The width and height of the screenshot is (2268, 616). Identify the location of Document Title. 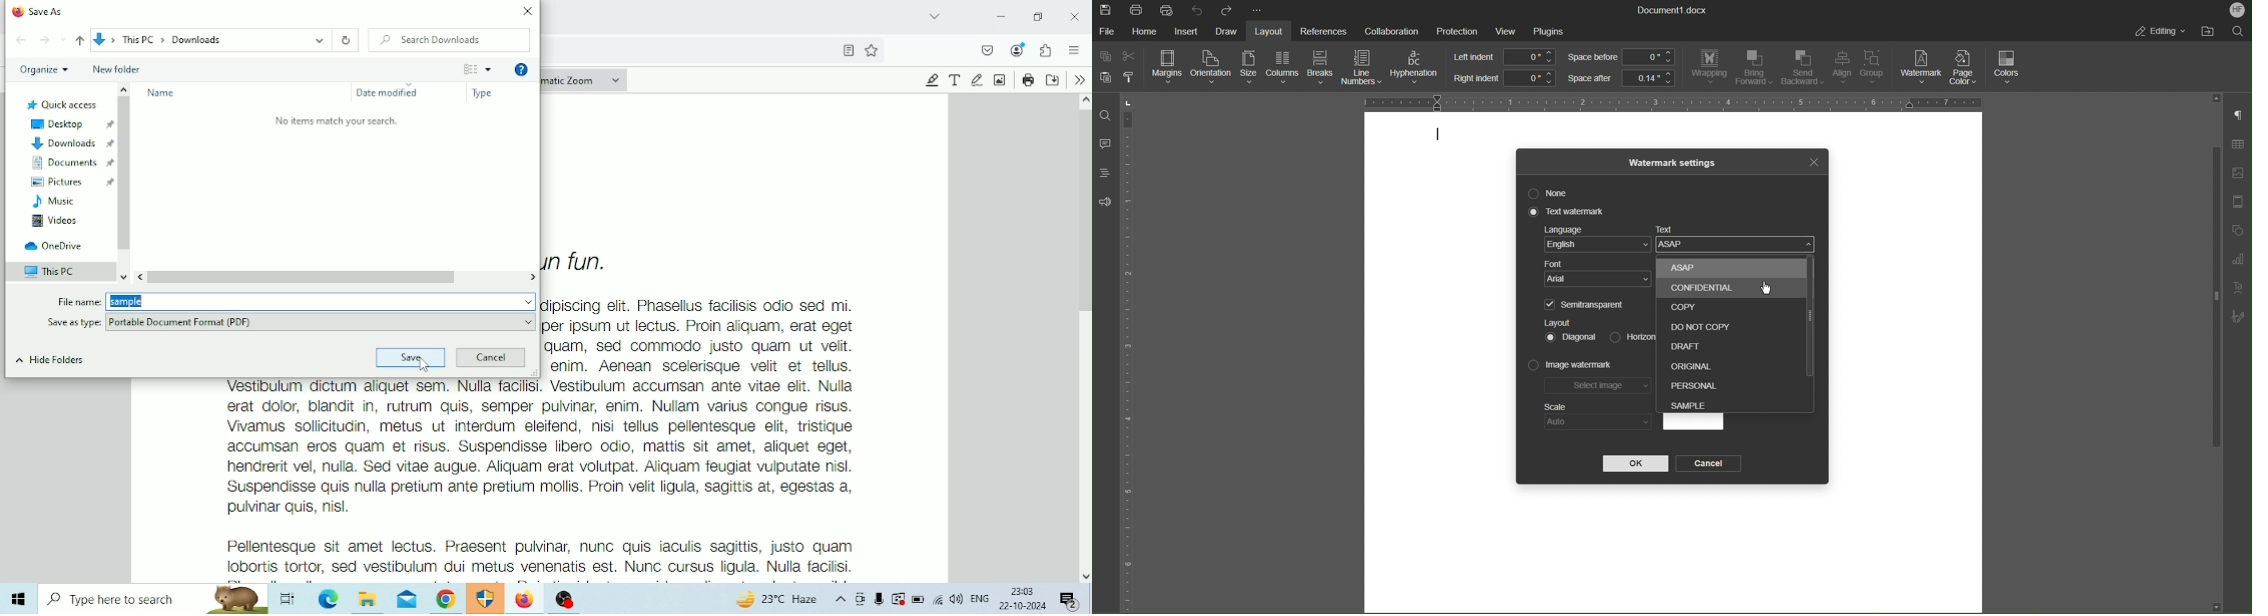
(1673, 10).